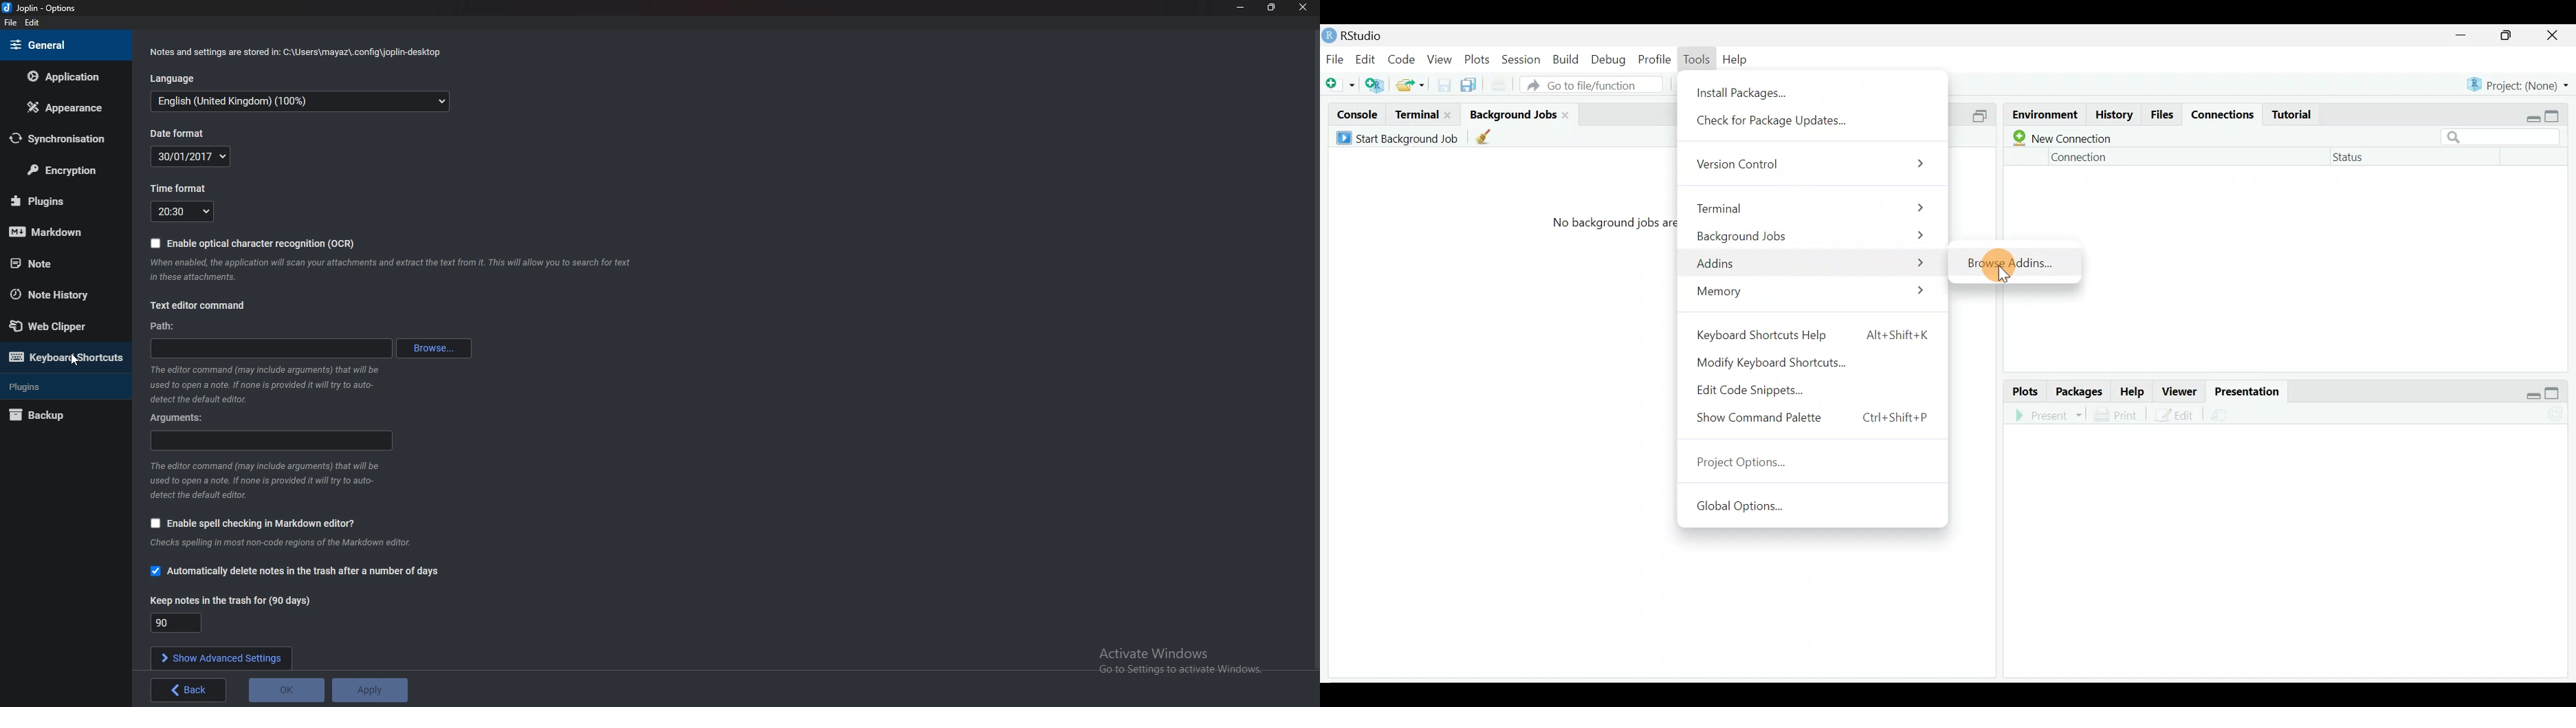  Describe the element at coordinates (65, 107) in the screenshot. I see `Appearance` at that location.